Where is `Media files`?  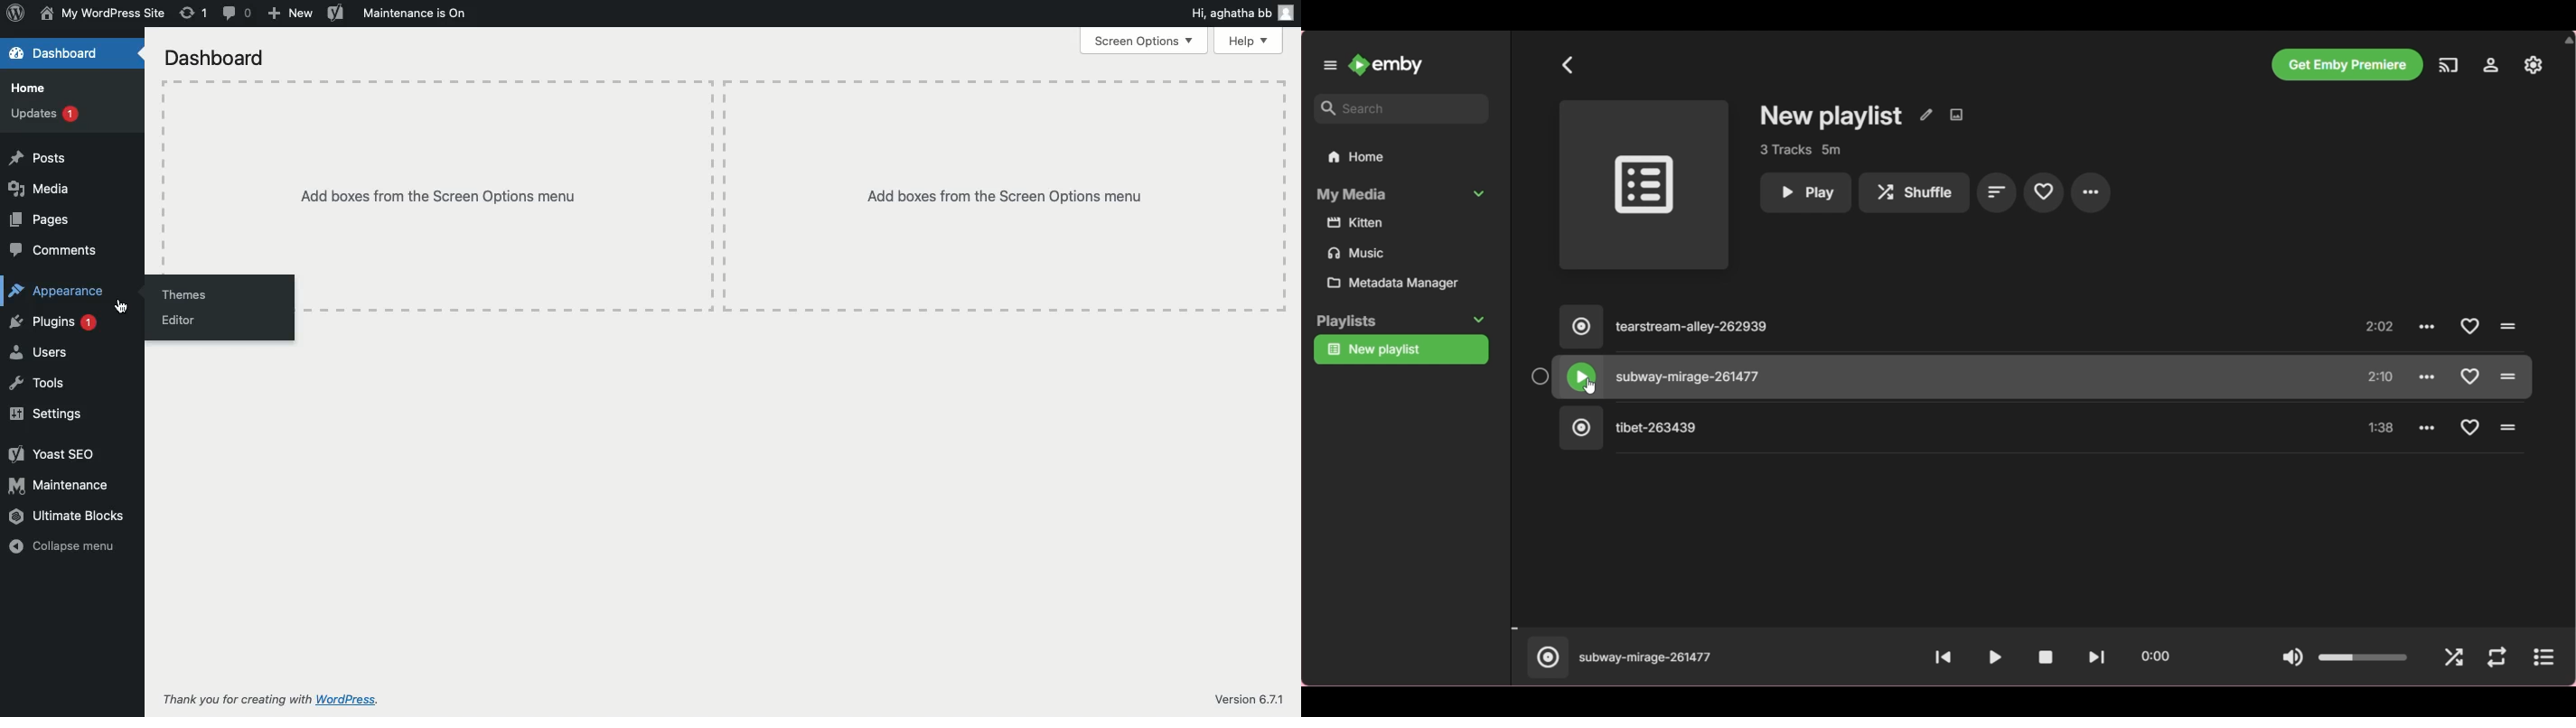 Media files is located at coordinates (1404, 239).